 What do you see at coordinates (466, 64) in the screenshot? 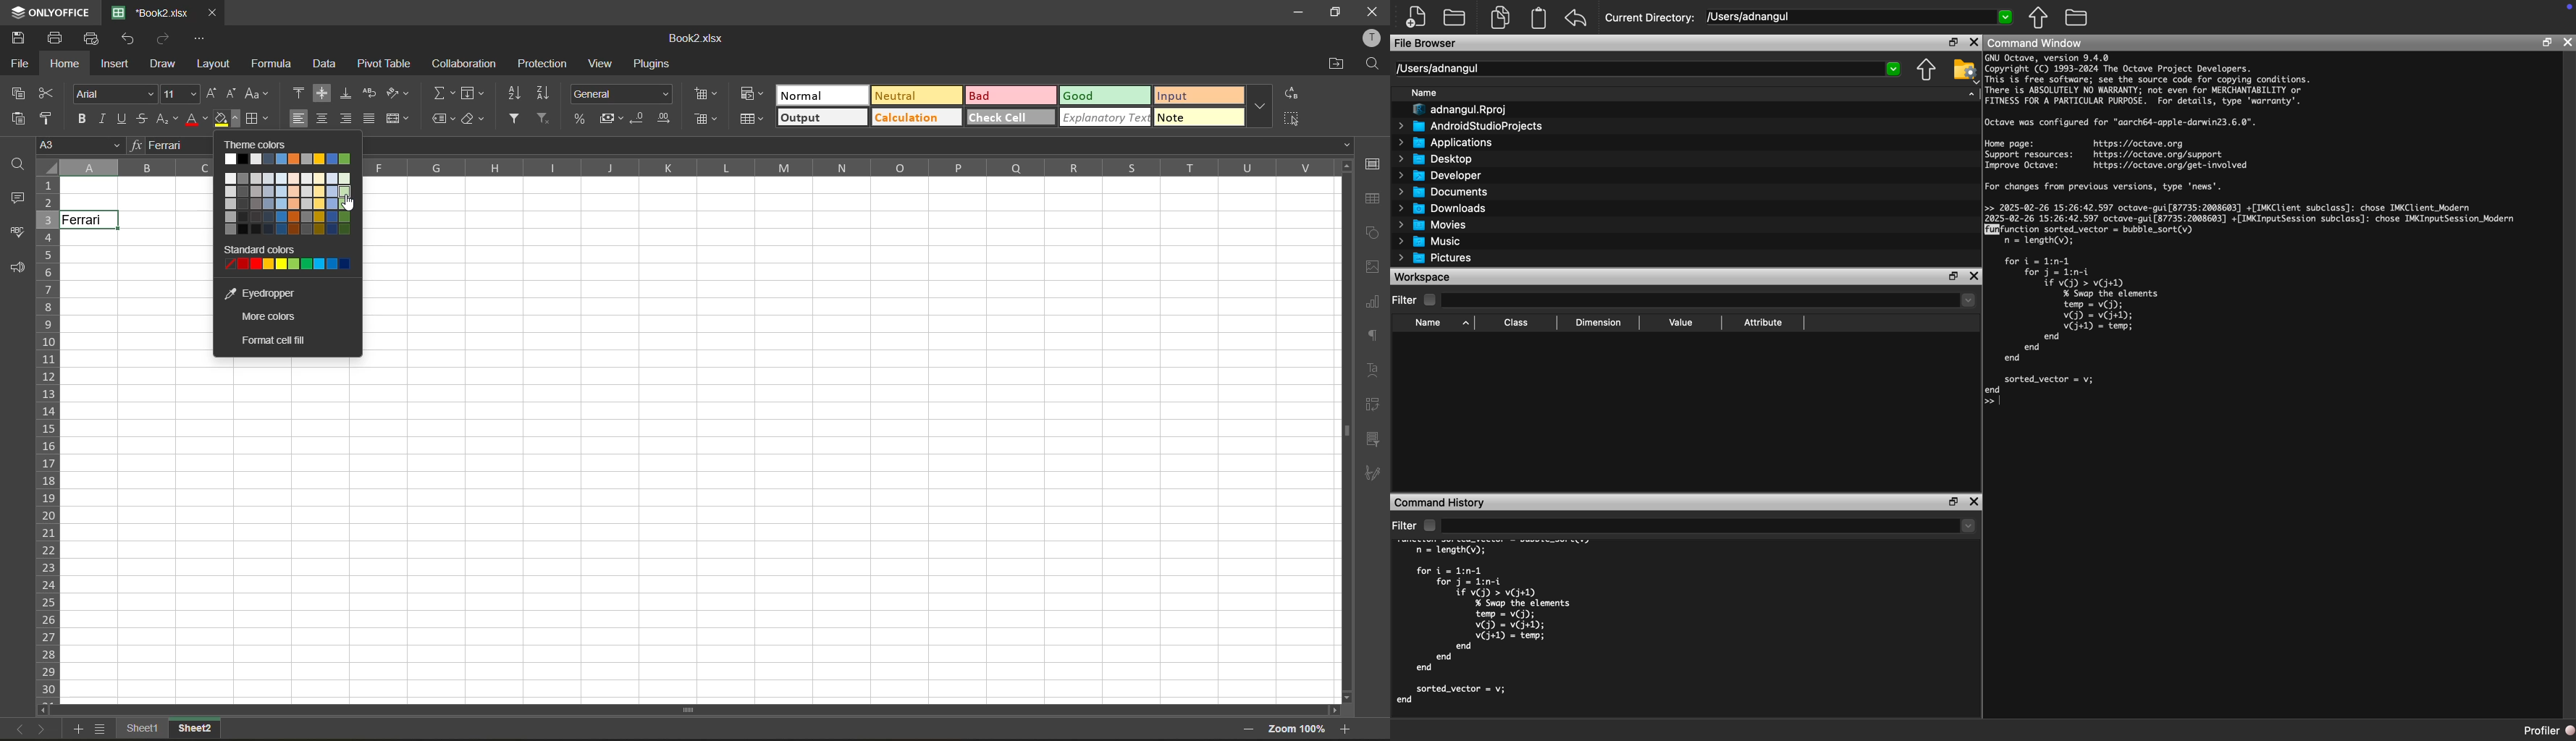
I see `collaboration` at bounding box center [466, 64].